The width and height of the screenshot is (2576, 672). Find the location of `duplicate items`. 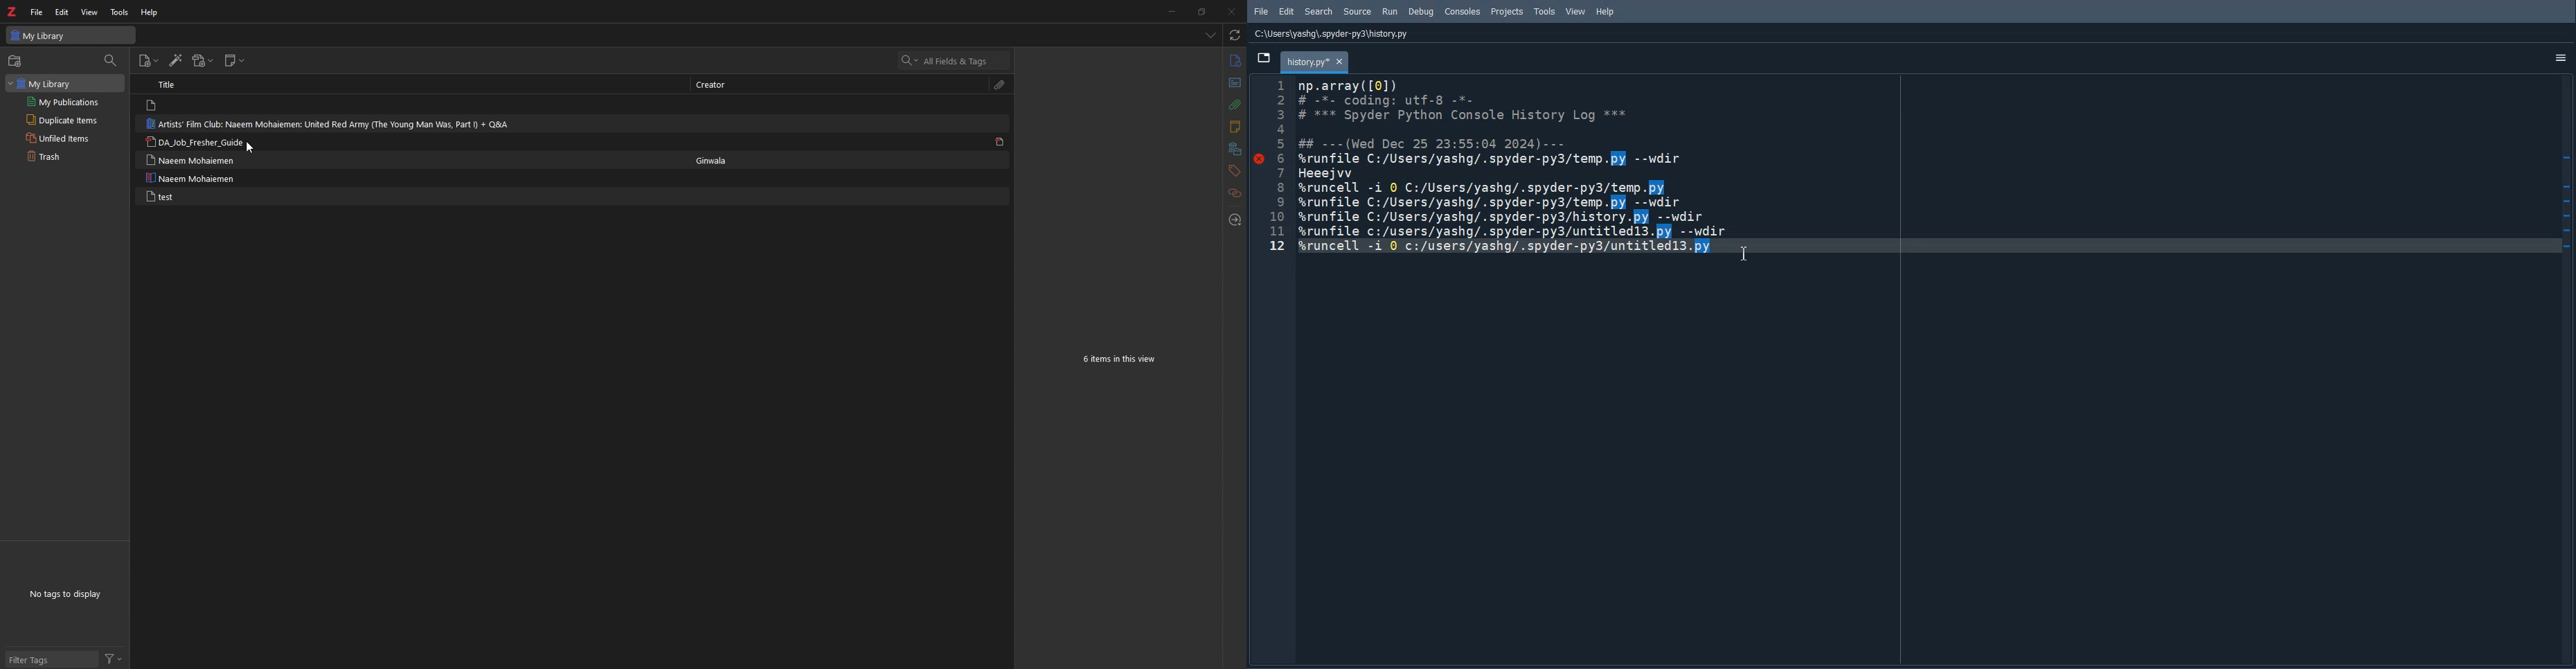

duplicate items is located at coordinates (66, 120).